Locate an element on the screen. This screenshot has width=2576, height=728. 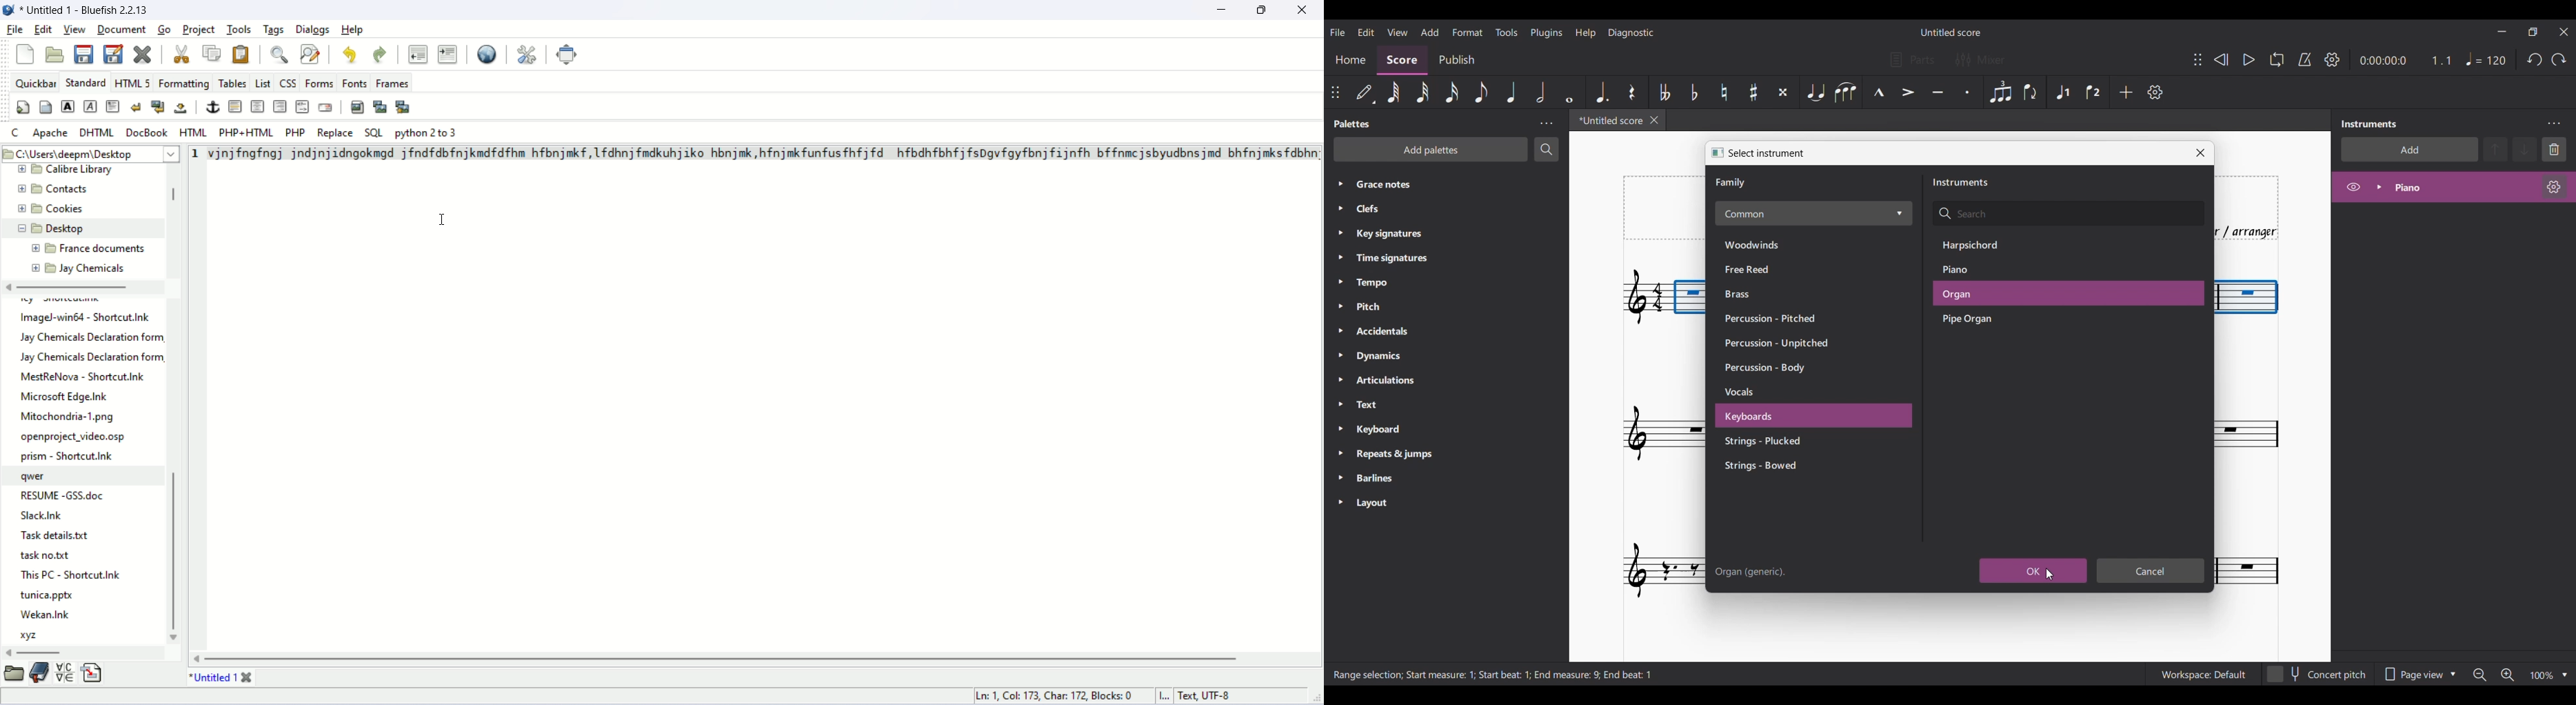
Instrument settings is located at coordinates (2554, 124).